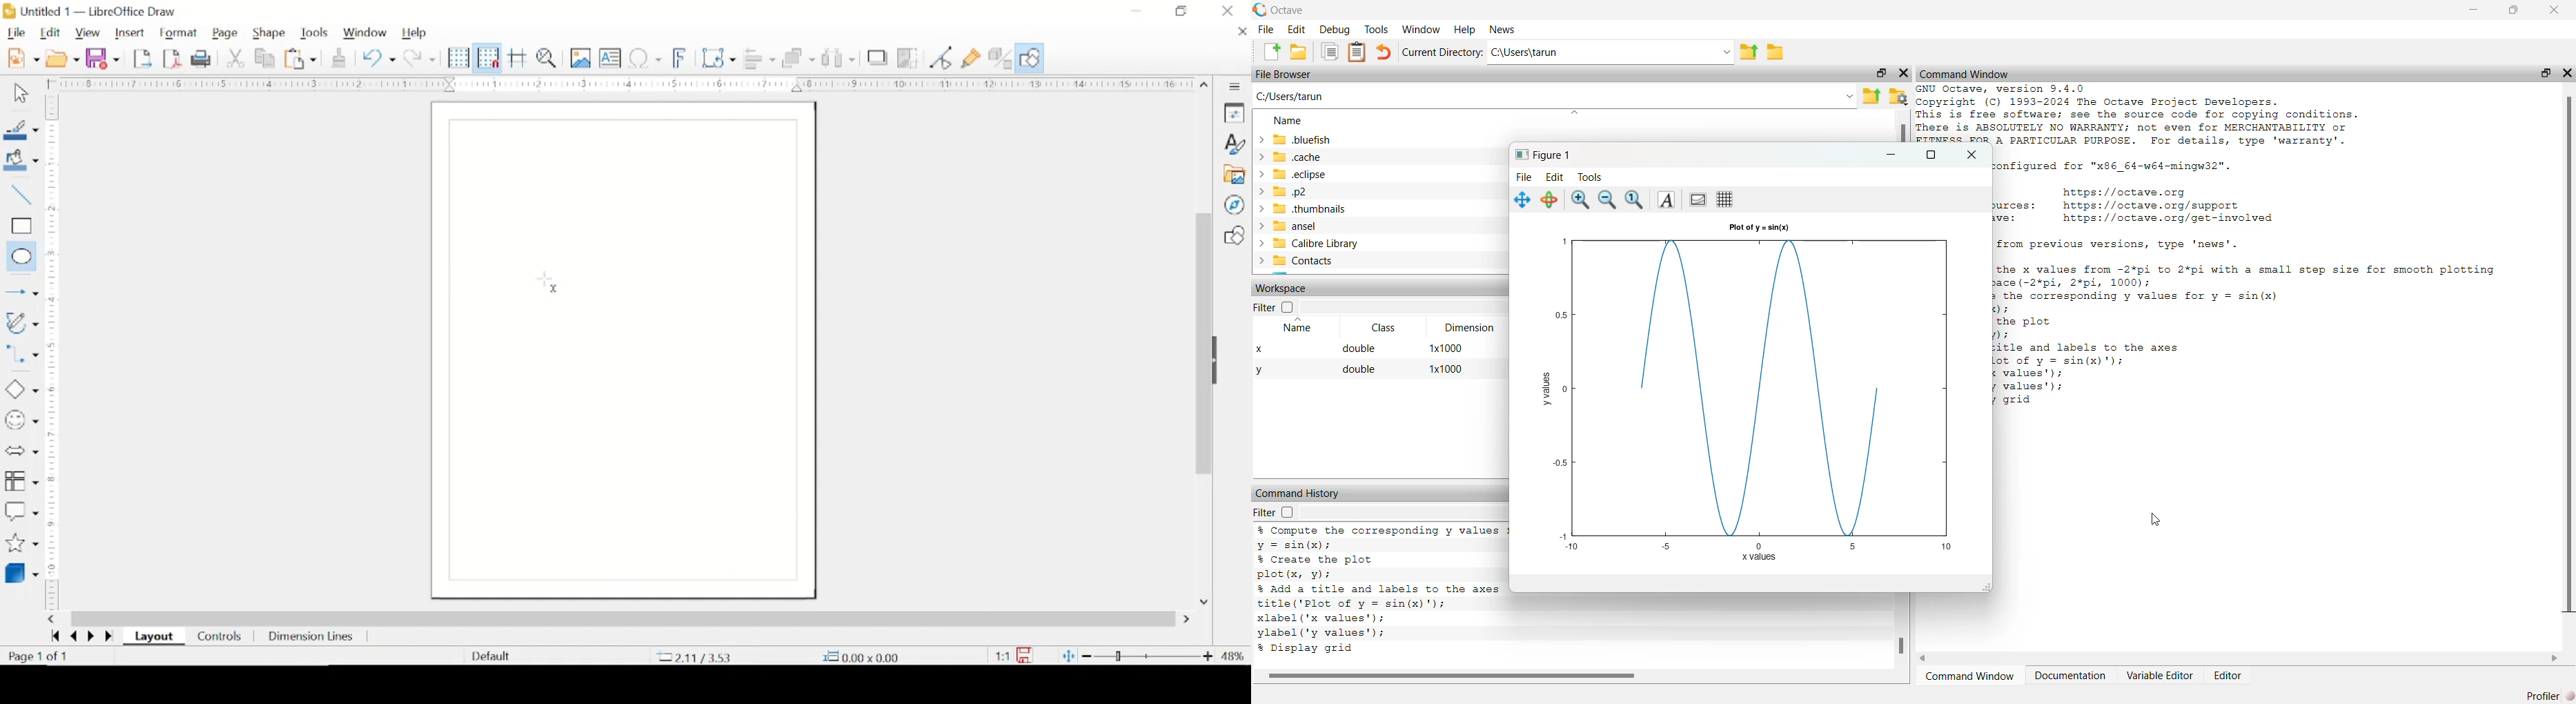 The width and height of the screenshot is (2576, 728). Describe the element at coordinates (1300, 326) in the screenshot. I see `Name` at that location.